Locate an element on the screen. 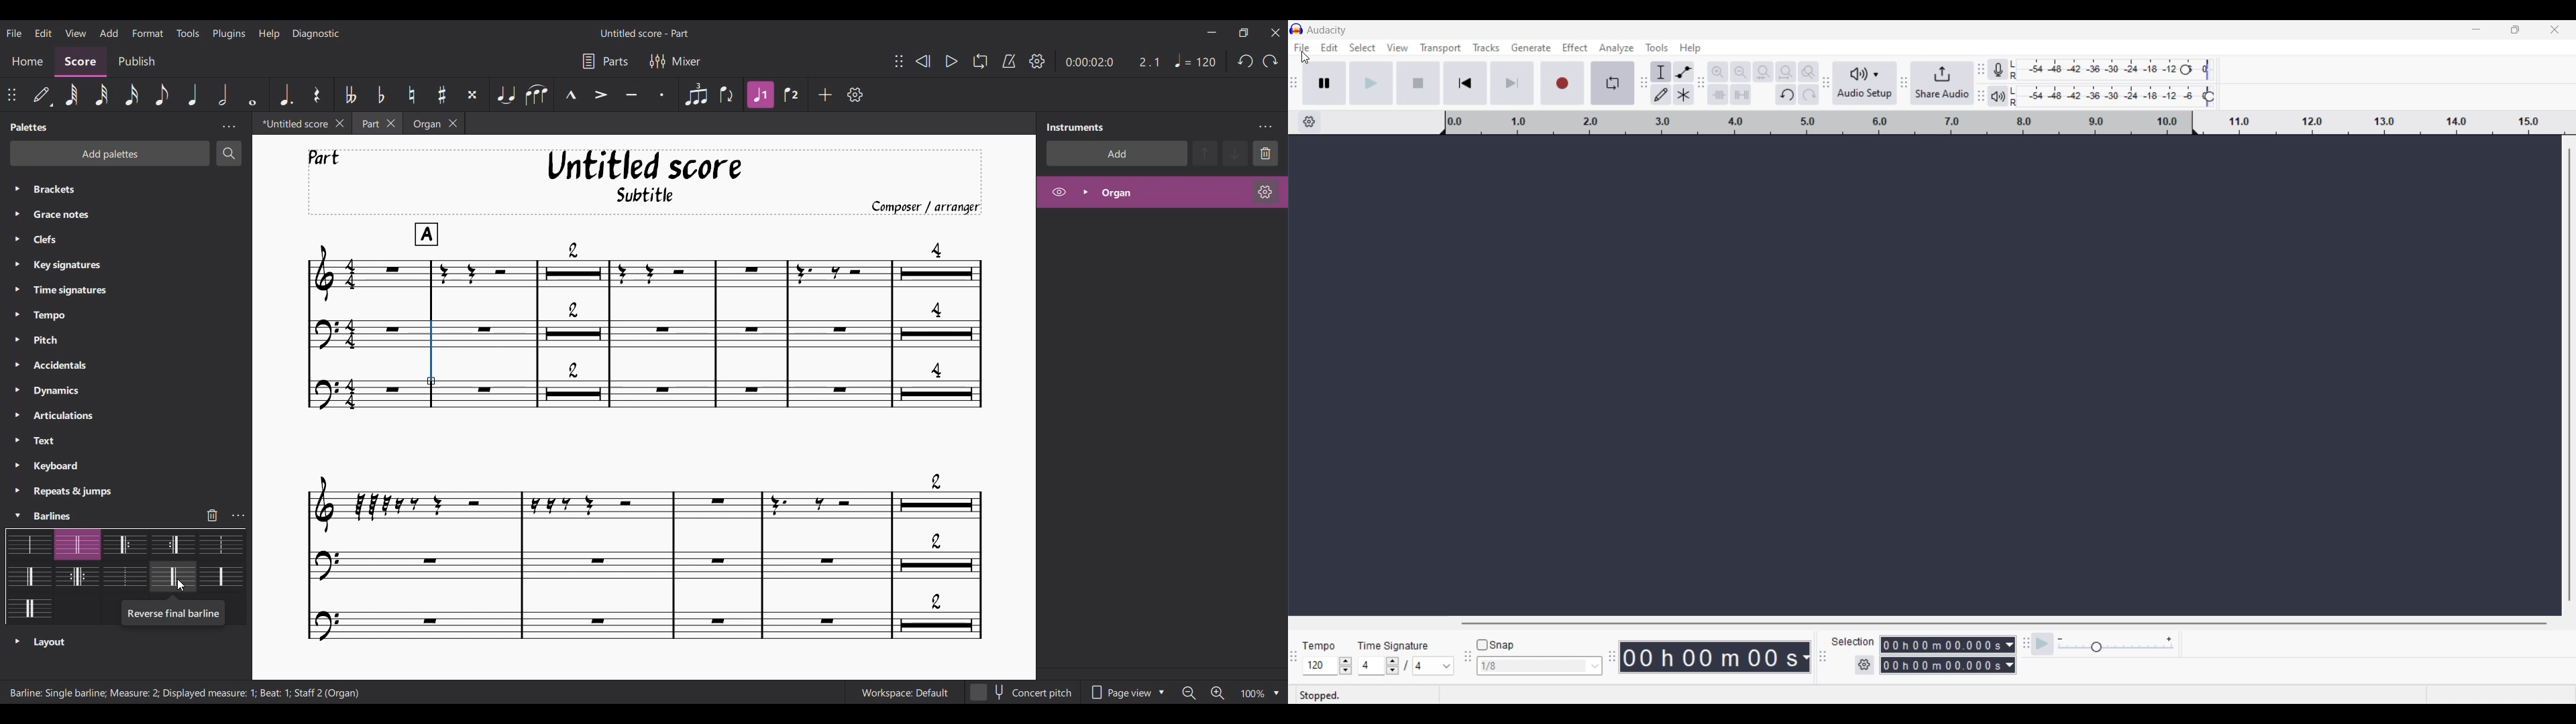 This screenshot has height=728, width=2576. Current ratio and duration of score is located at coordinates (1113, 62).